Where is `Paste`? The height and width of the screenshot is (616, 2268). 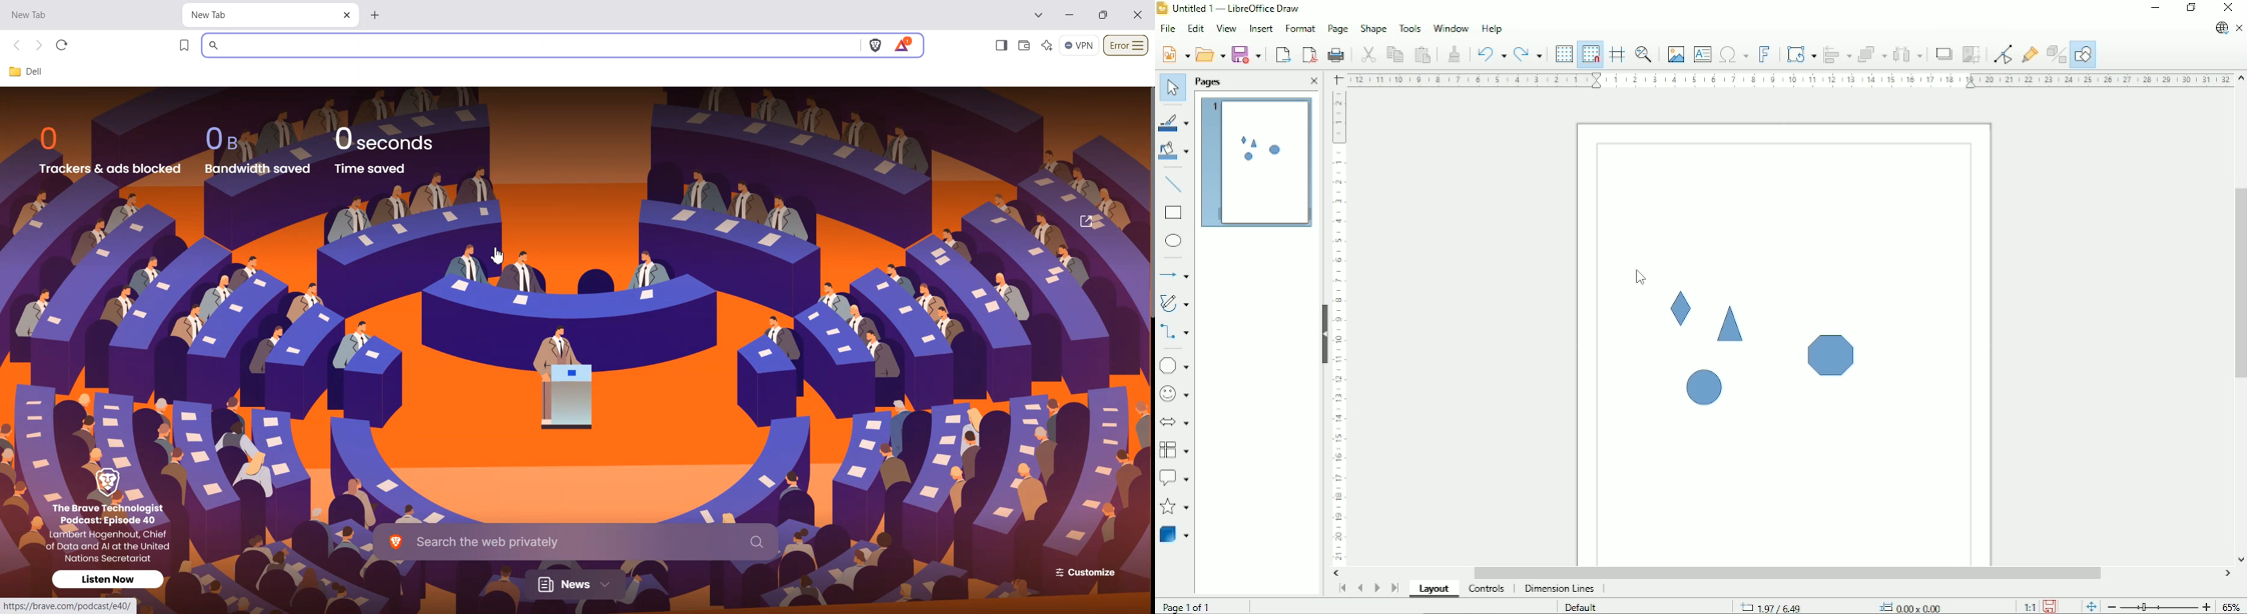 Paste is located at coordinates (1423, 54).